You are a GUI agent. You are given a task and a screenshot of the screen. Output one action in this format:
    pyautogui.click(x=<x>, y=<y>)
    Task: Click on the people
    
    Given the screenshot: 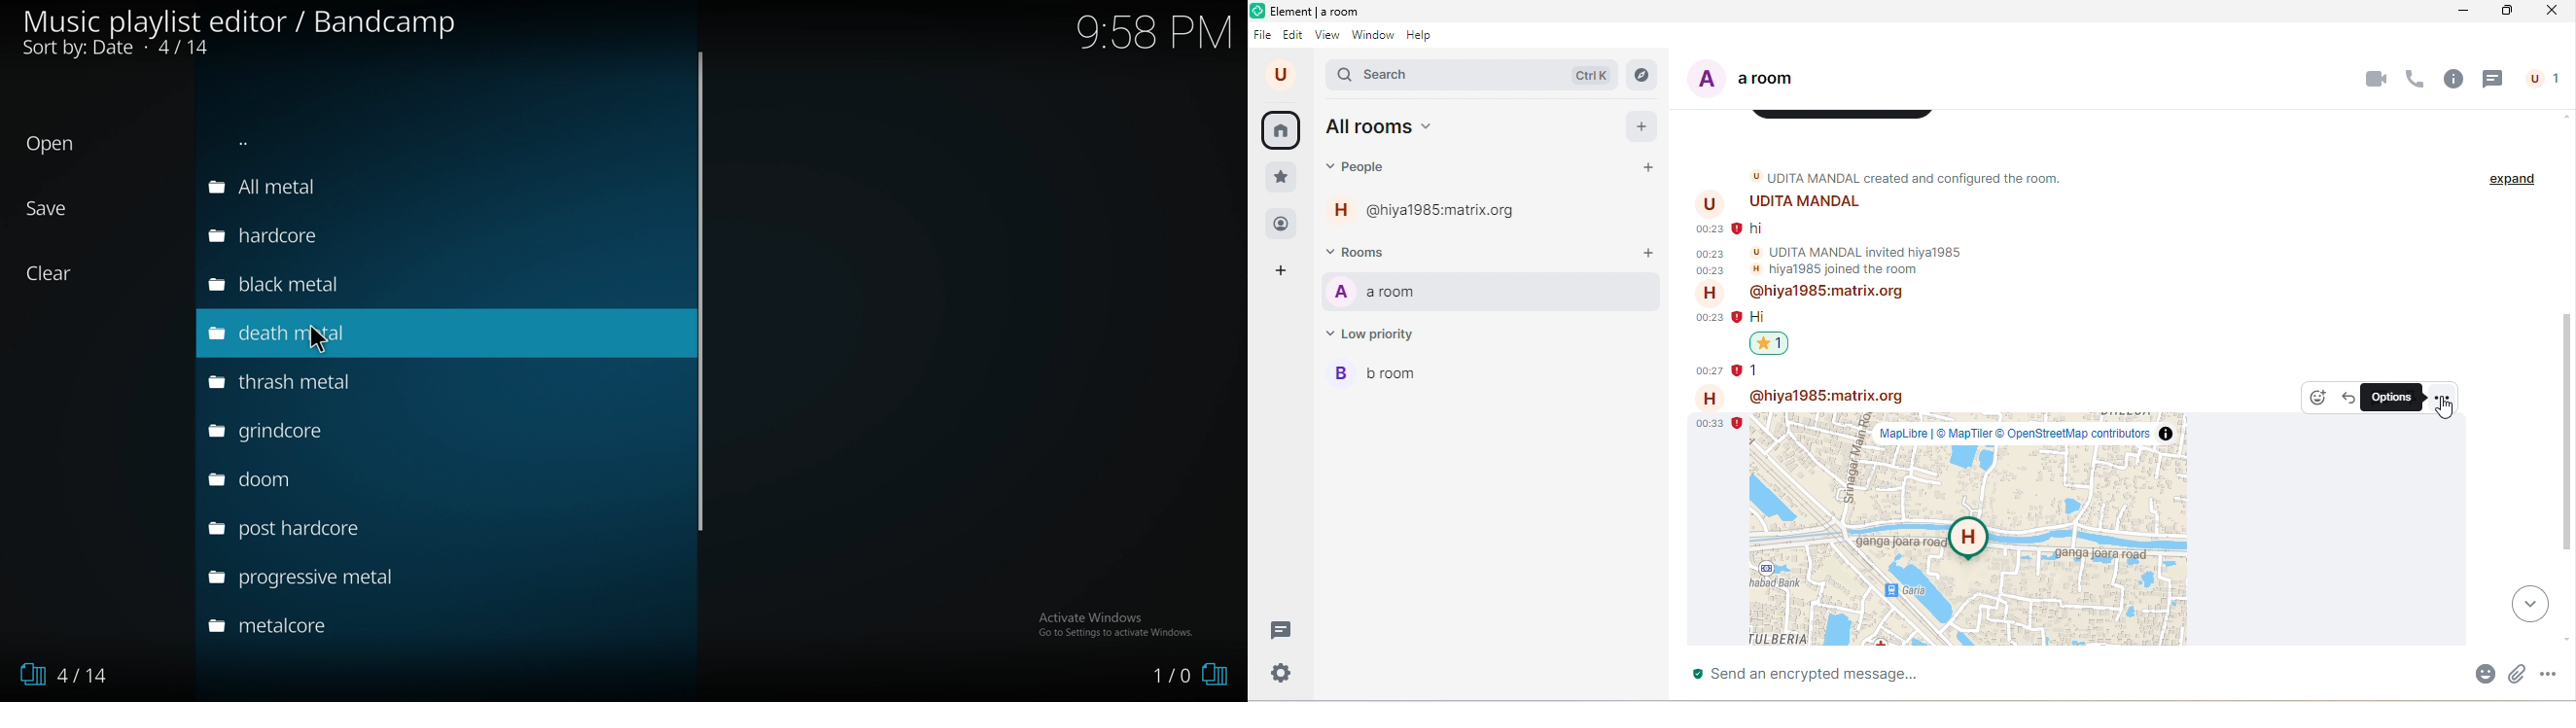 What is the action you would take?
    pyautogui.click(x=1369, y=168)
    